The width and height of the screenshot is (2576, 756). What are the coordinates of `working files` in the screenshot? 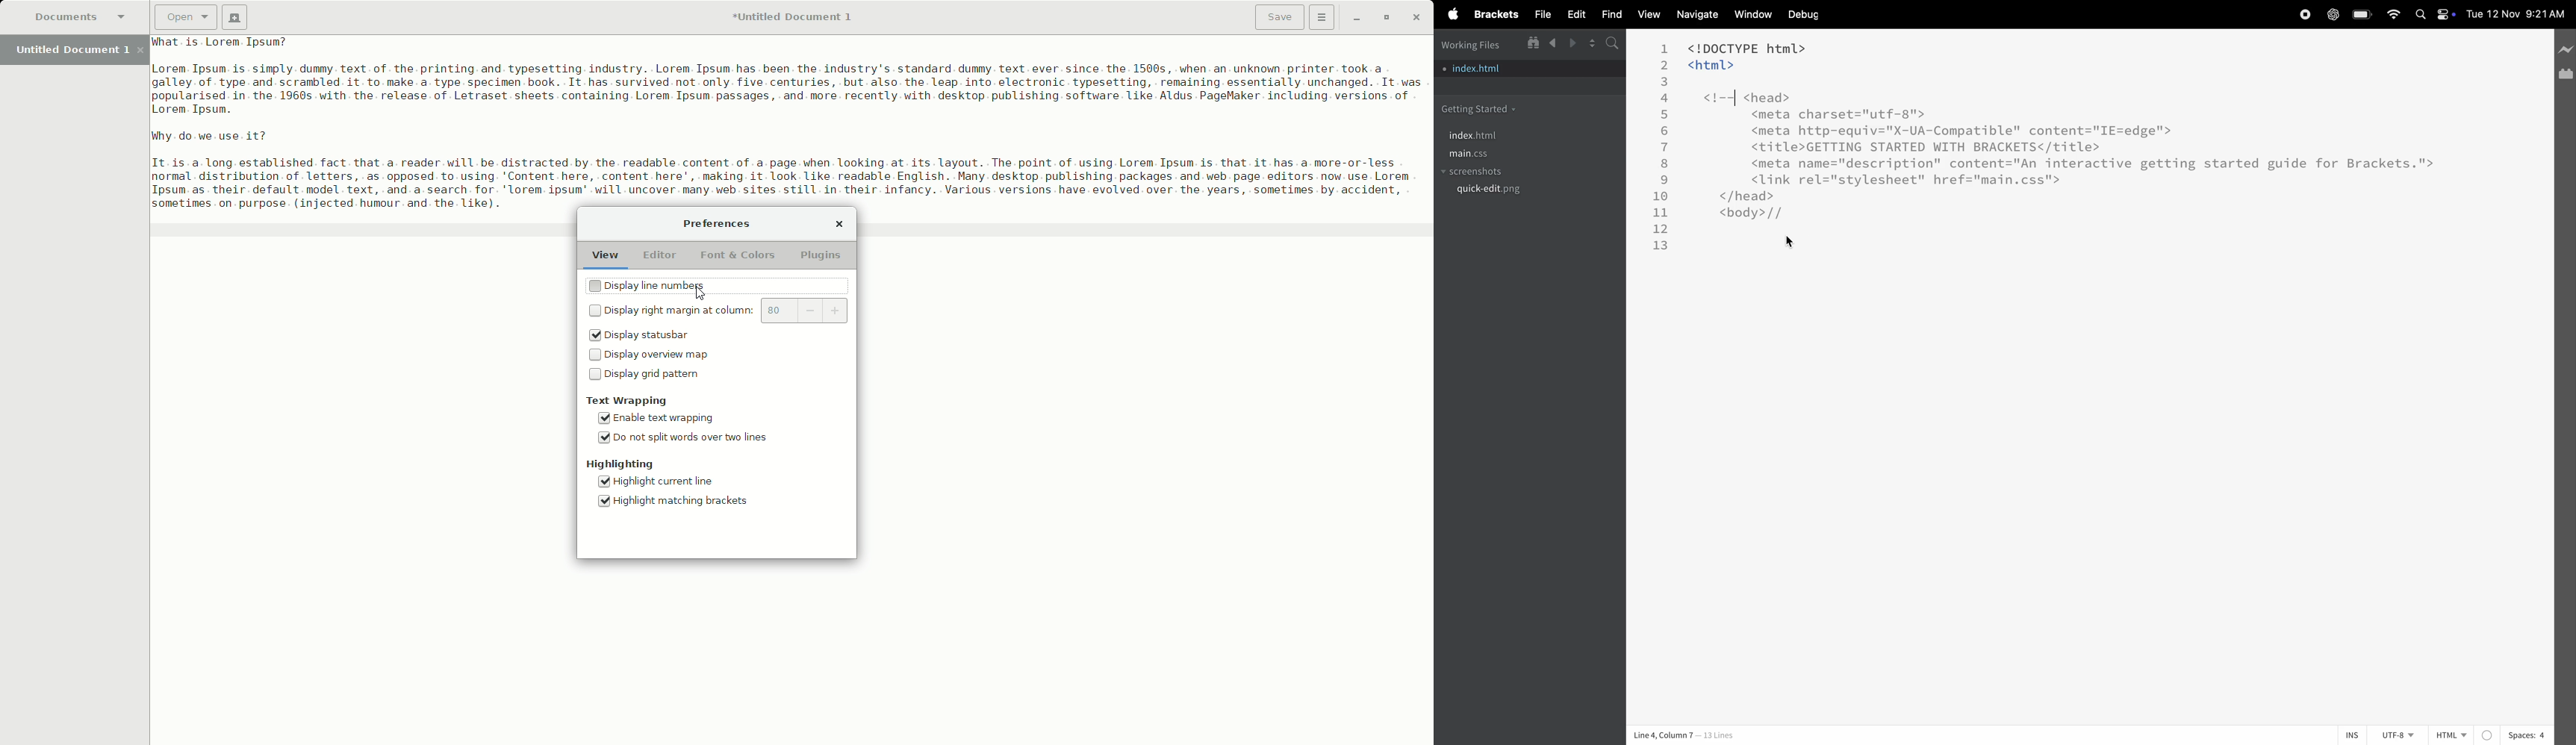 It's located at (1476, 44).